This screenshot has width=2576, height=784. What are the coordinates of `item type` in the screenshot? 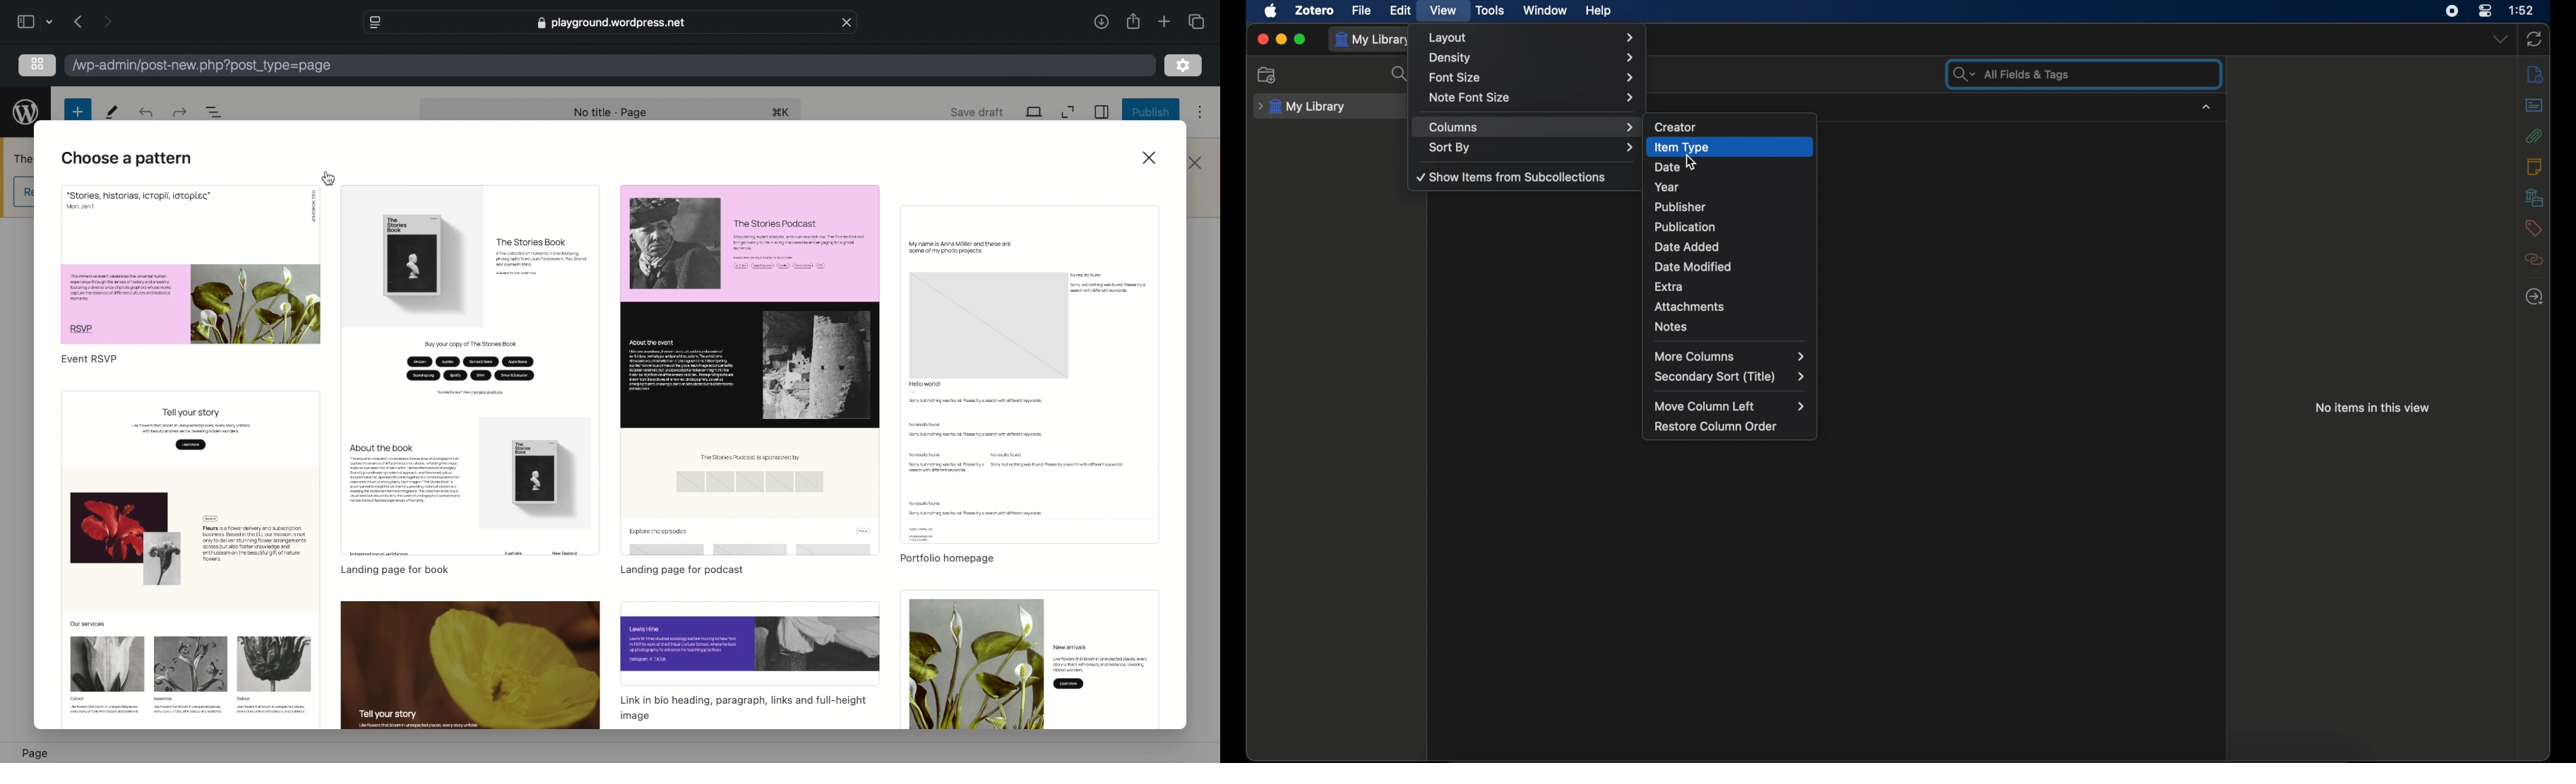 It's located at (1681, 147).